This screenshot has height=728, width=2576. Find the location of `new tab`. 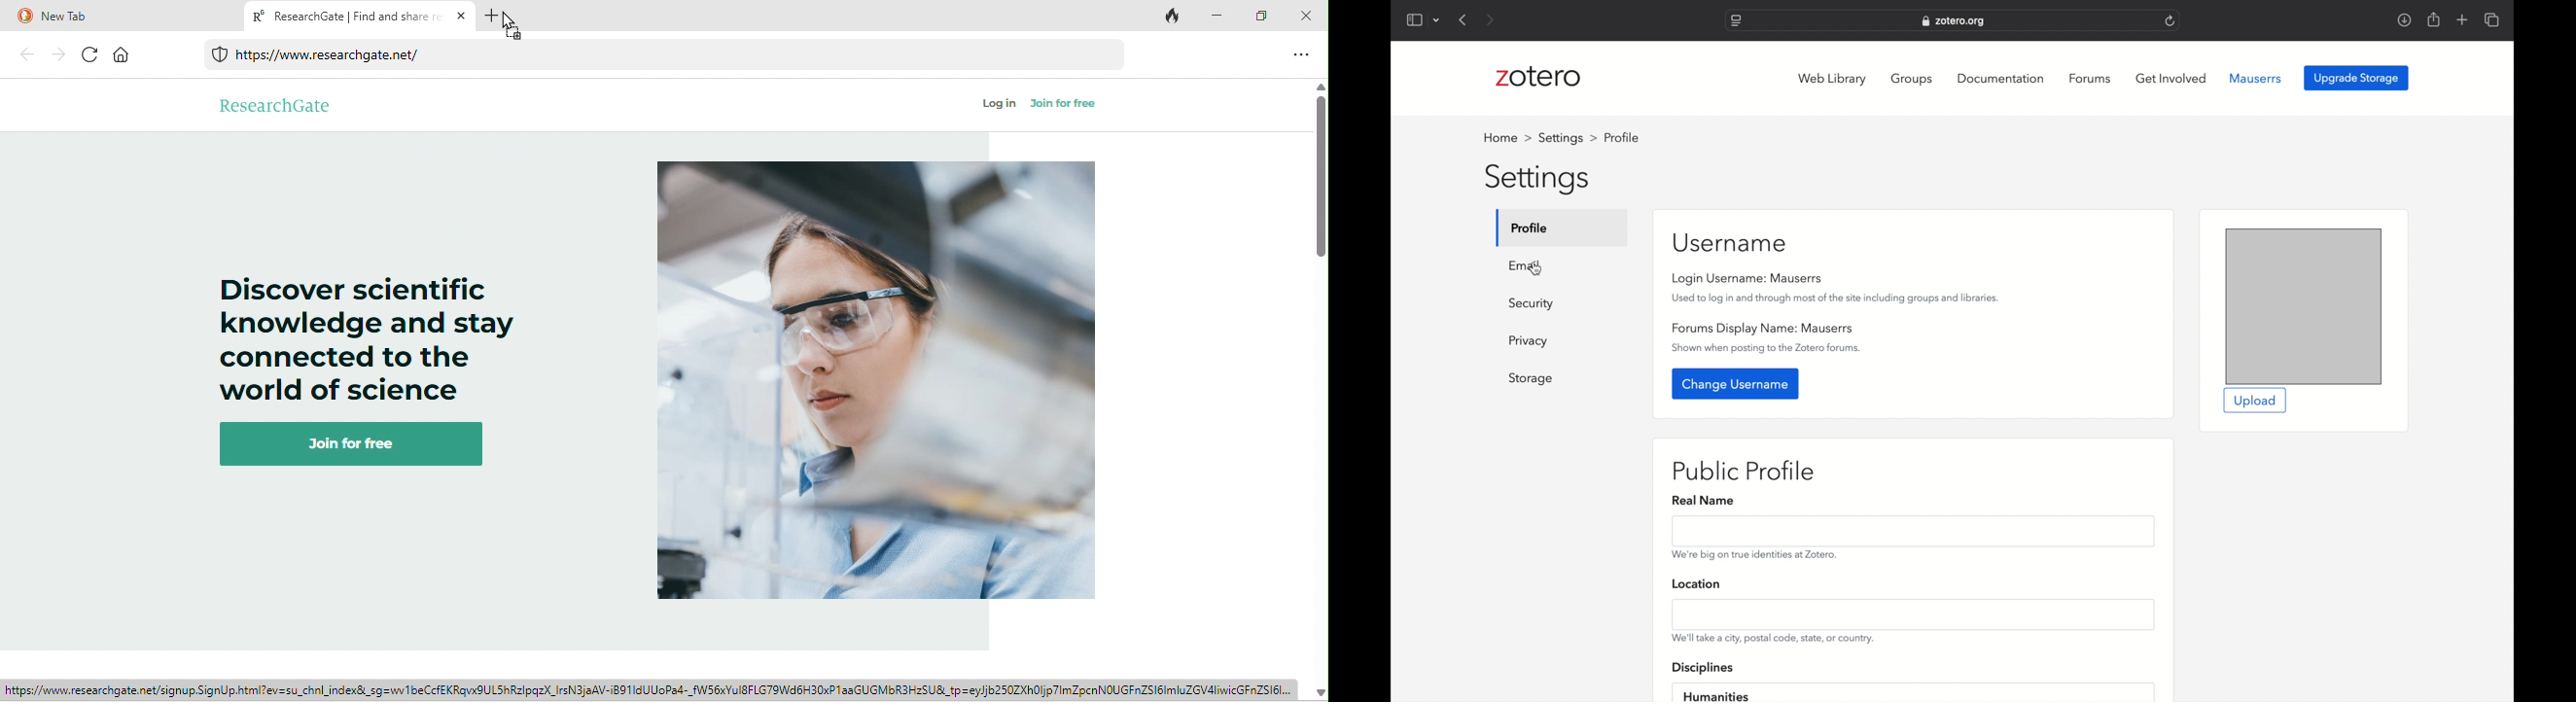

new tab is located at coordinates (2463, 20).